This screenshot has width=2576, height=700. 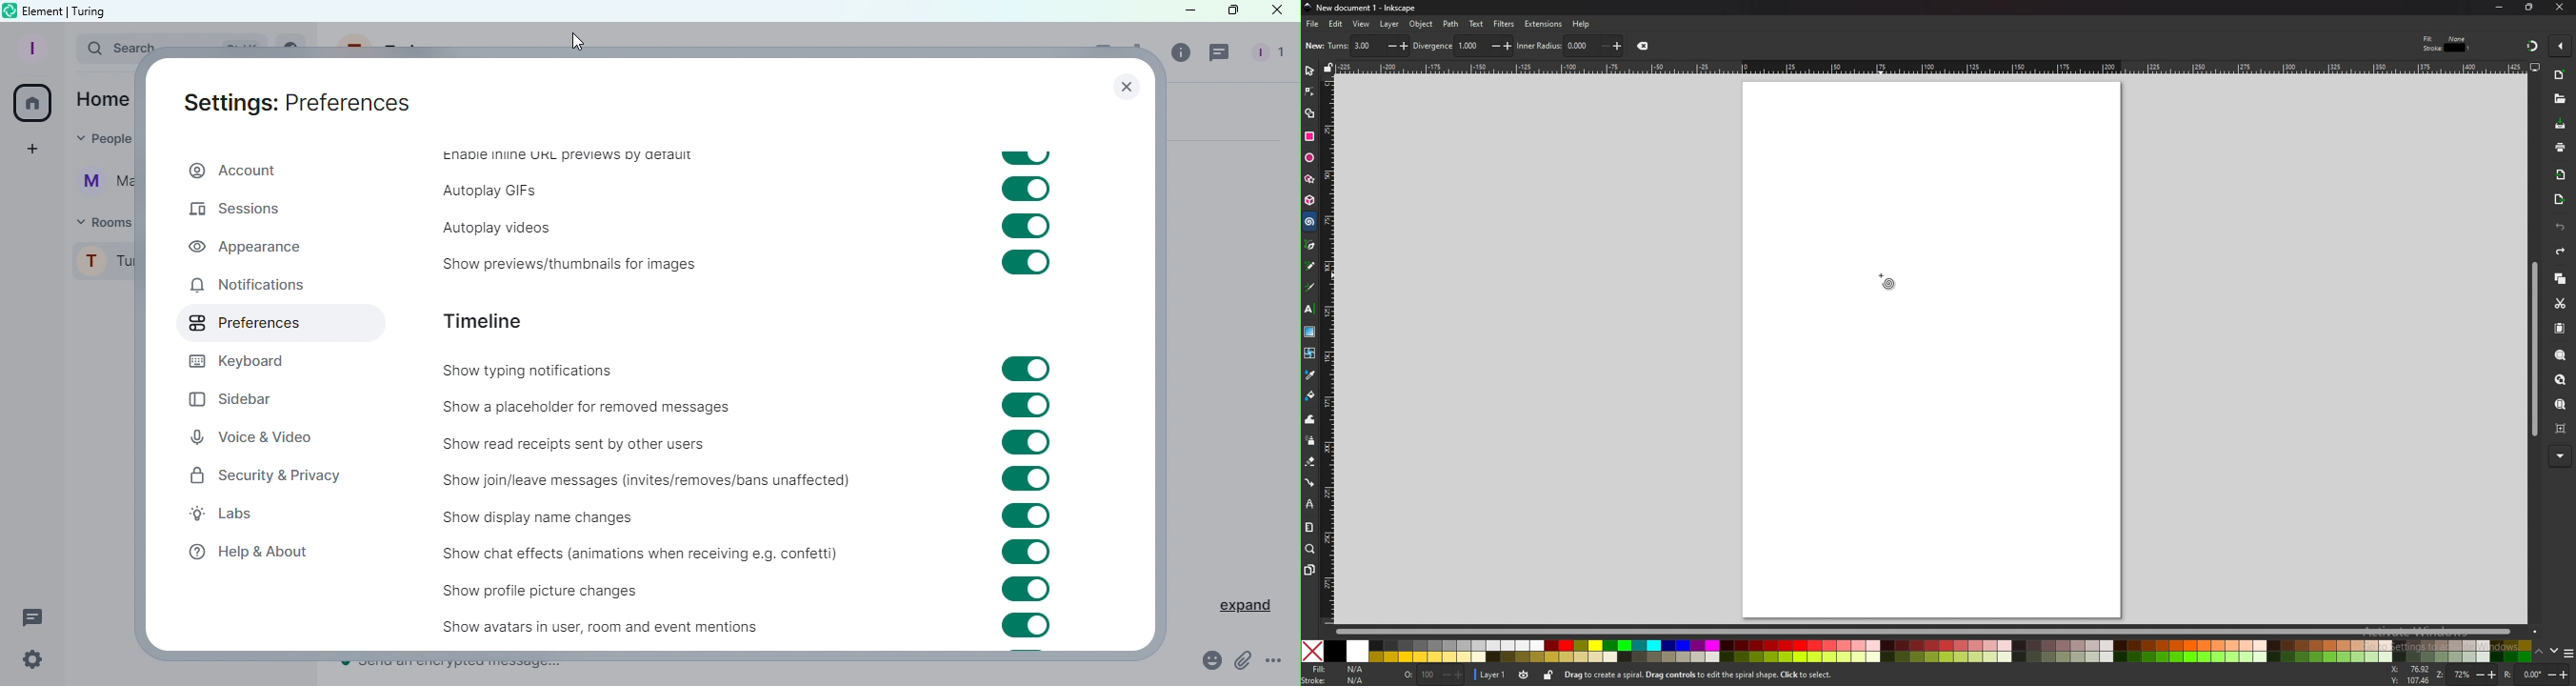 What do you see at coordinates (1023, 625) in the screenshot?
I see `Toggle` at bounding box center [1023, 625].